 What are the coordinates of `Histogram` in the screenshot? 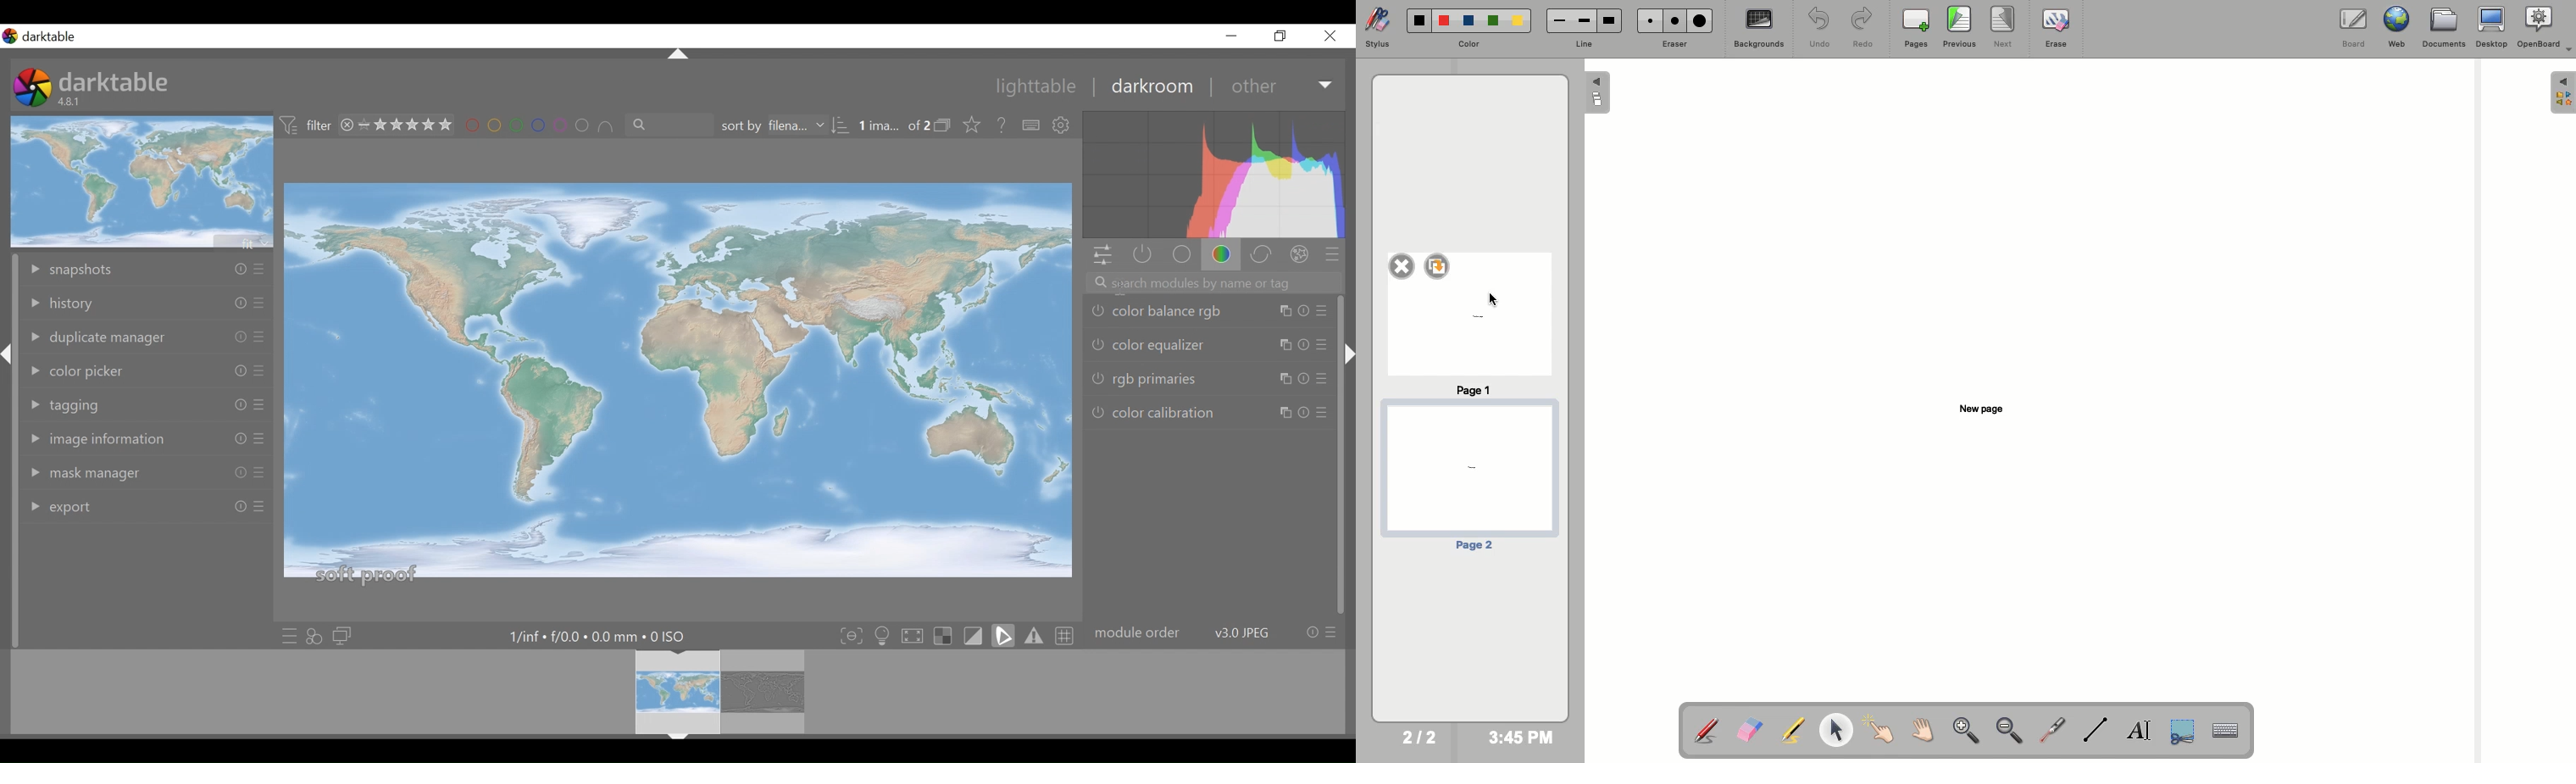 It's located at (1219, 175).